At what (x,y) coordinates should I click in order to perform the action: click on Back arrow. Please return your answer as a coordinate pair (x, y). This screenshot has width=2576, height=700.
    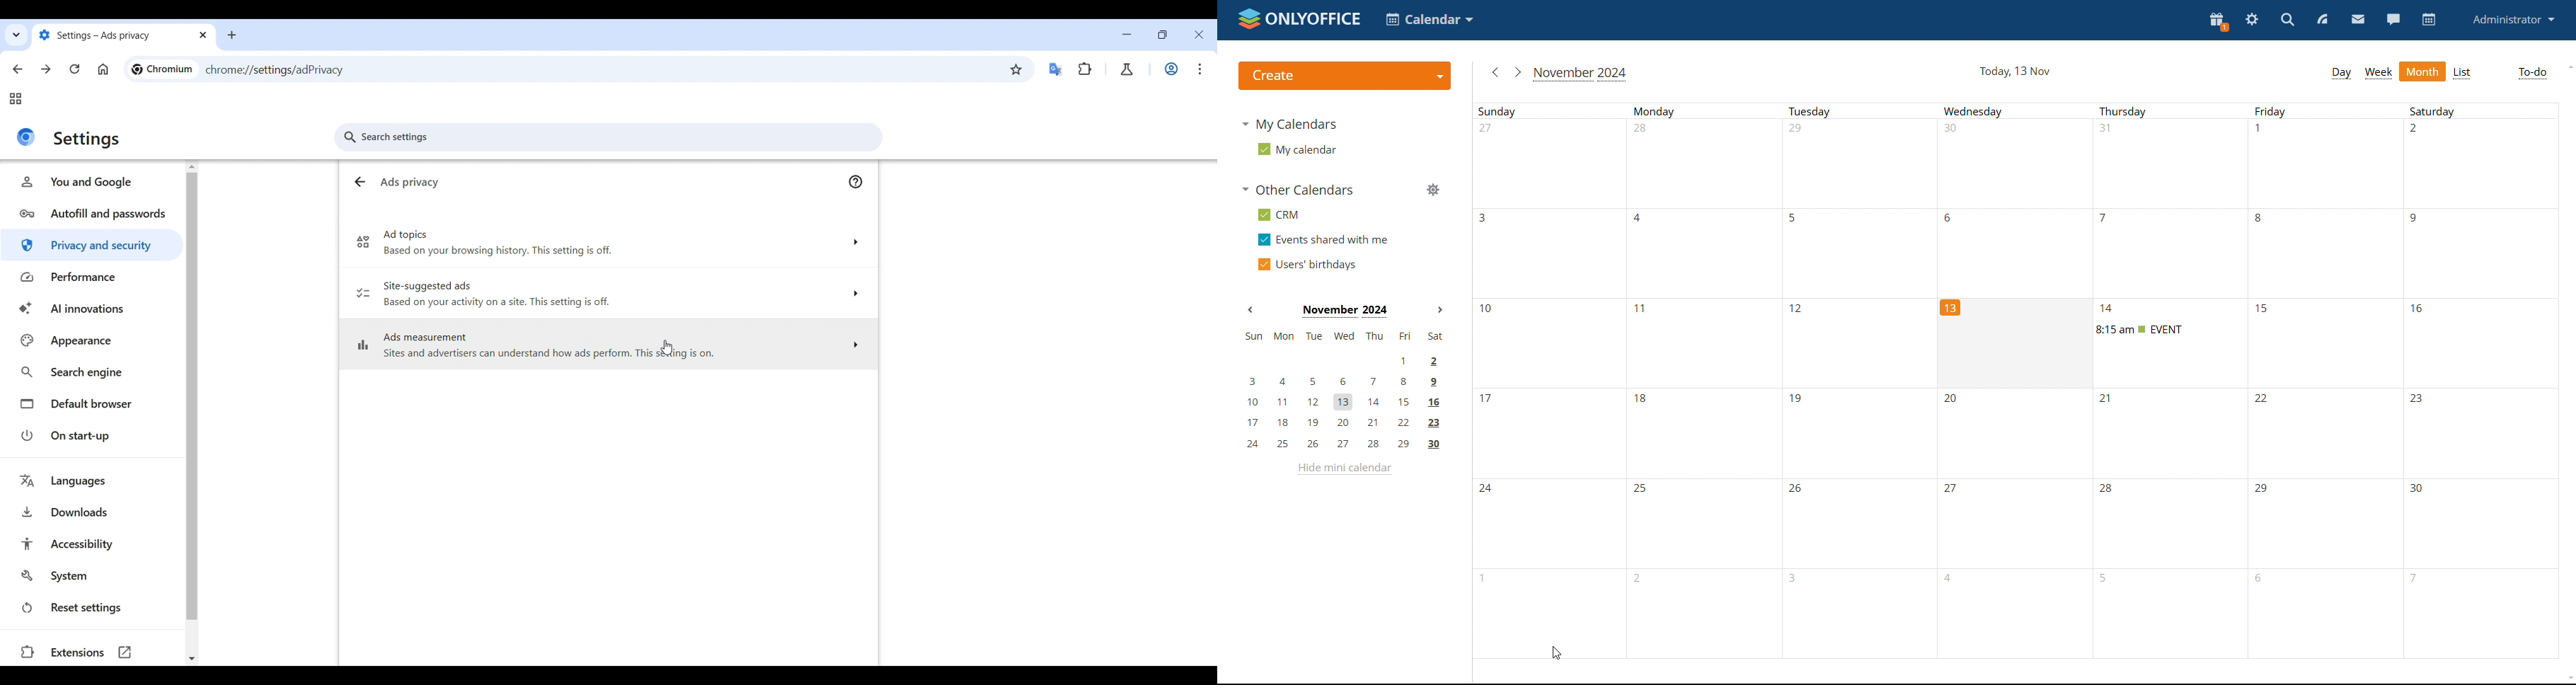
    Looking at the image, I should click on (359, 183).